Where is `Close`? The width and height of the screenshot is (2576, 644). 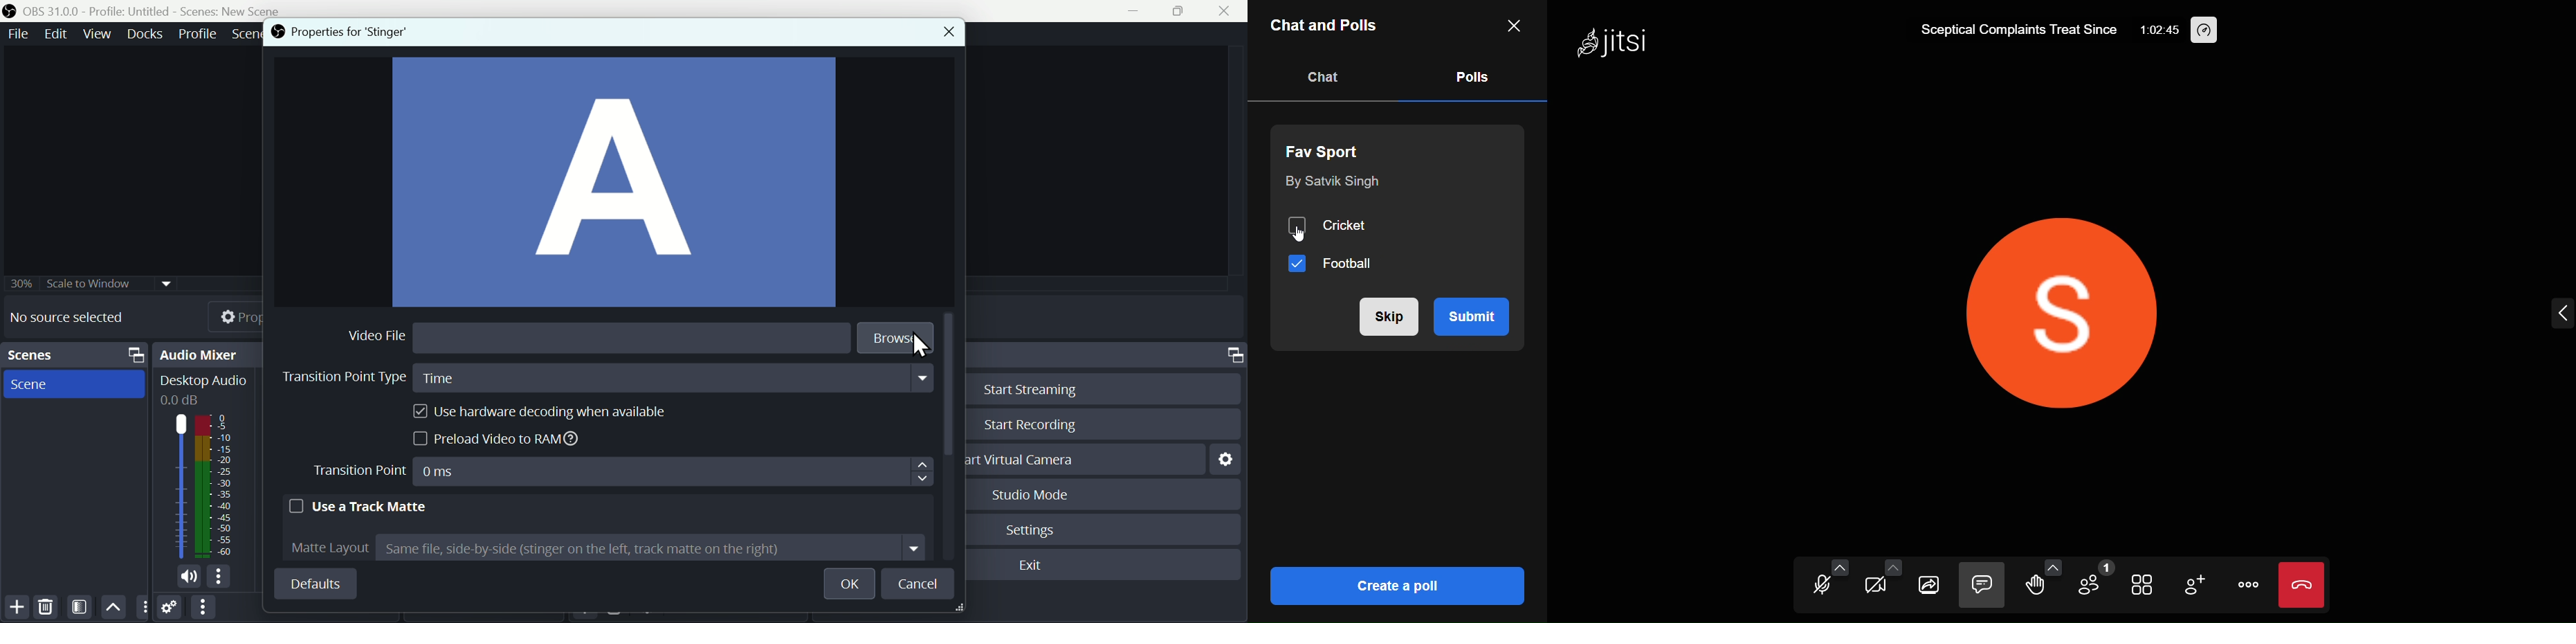 Close is located at coordinates (1230, 10).